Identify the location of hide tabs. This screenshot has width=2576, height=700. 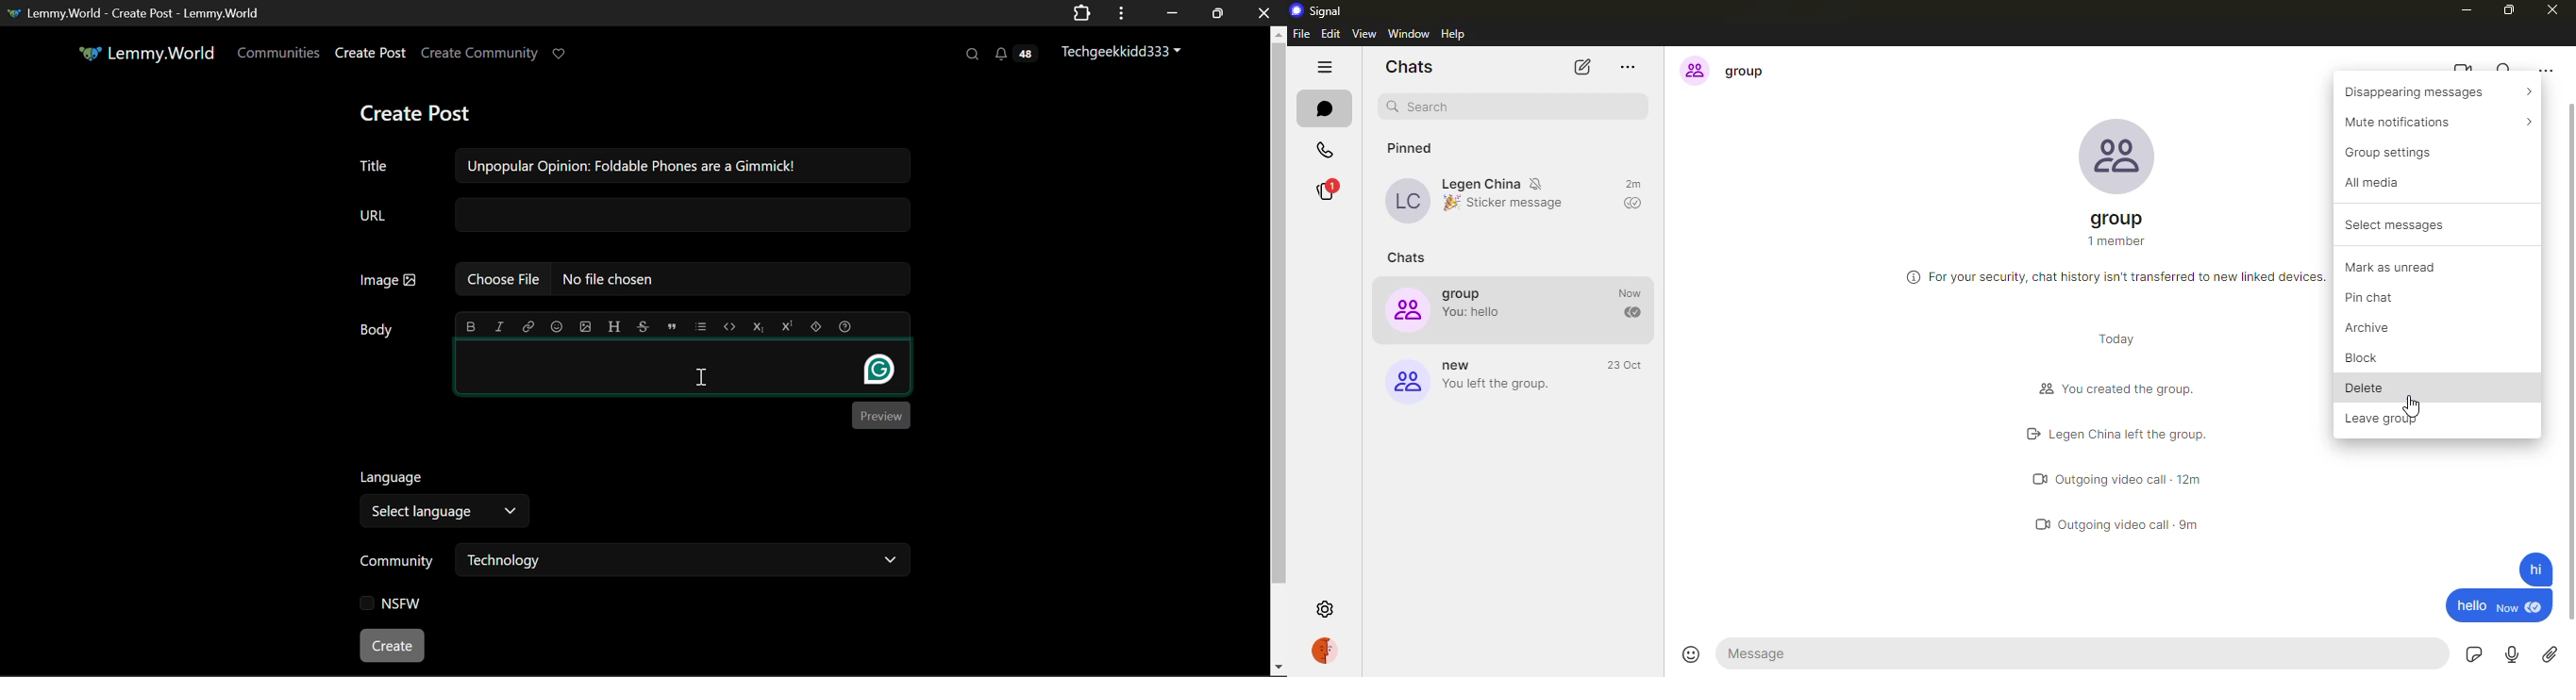
(1322, 65).